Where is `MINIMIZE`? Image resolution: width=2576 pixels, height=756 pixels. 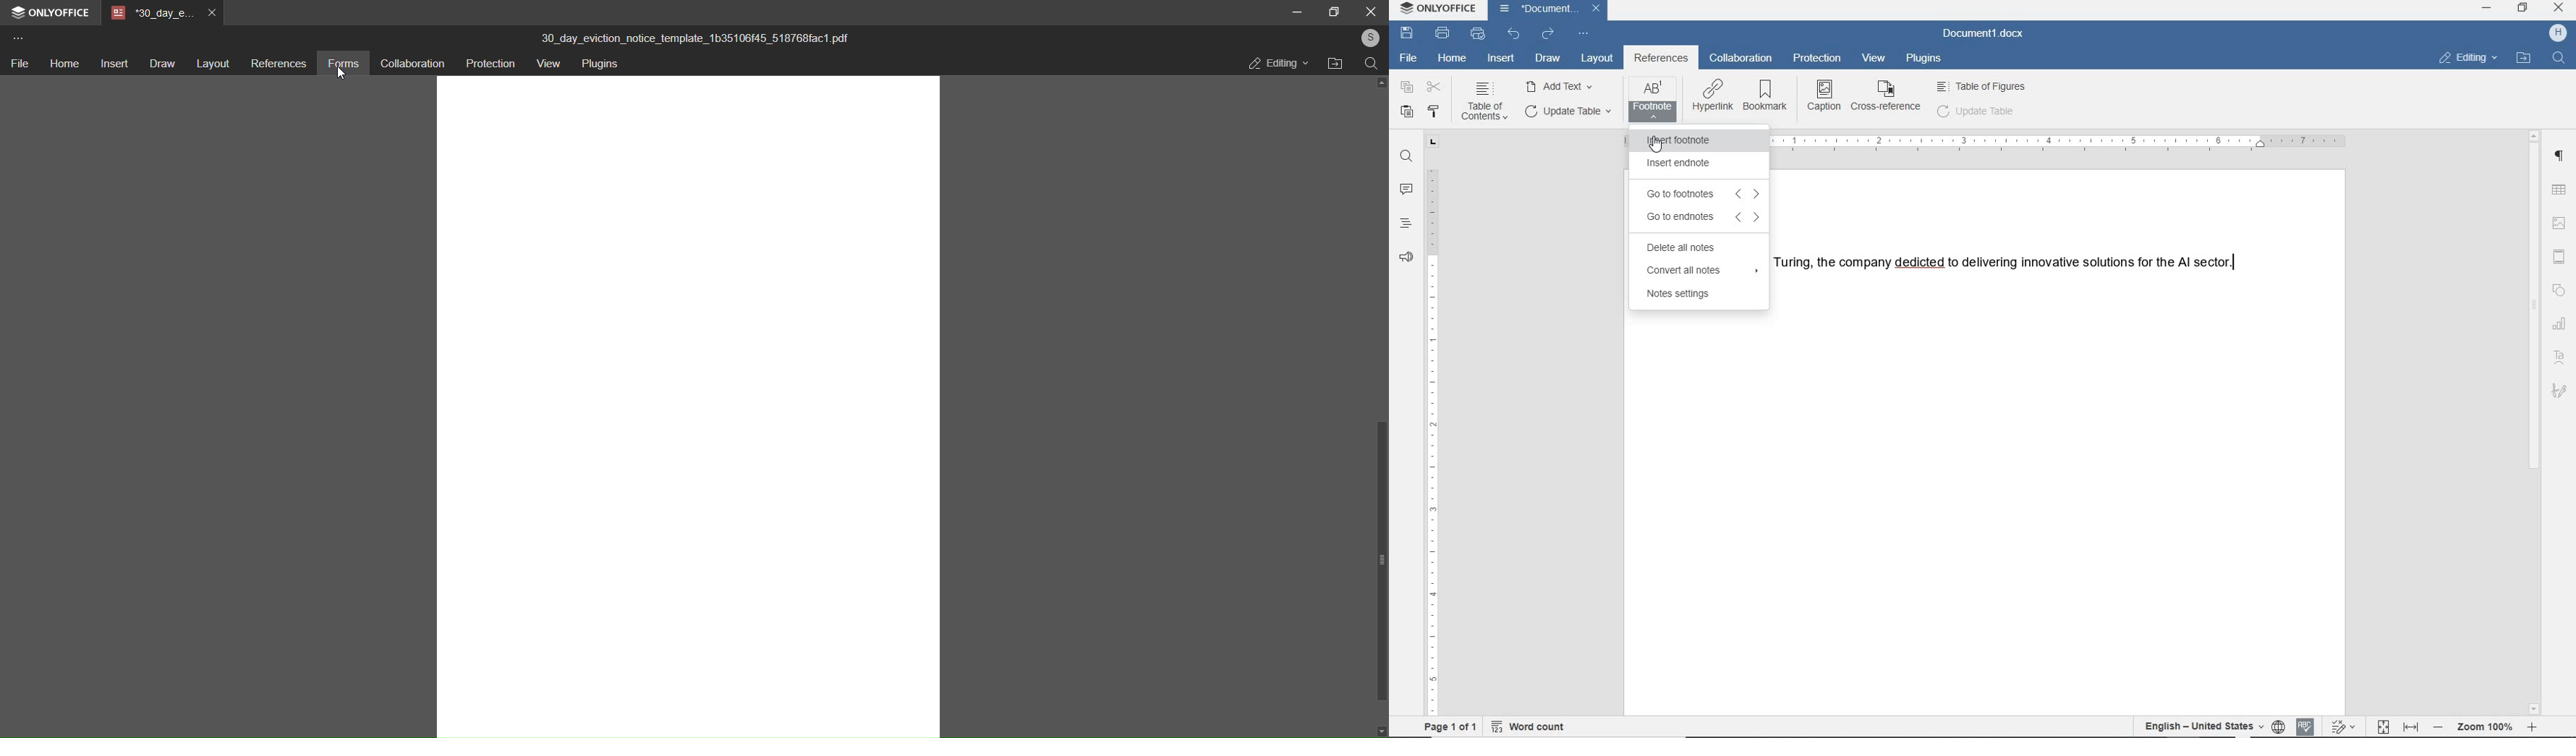
MINIMIZE is located at coordinates (2487, 8).